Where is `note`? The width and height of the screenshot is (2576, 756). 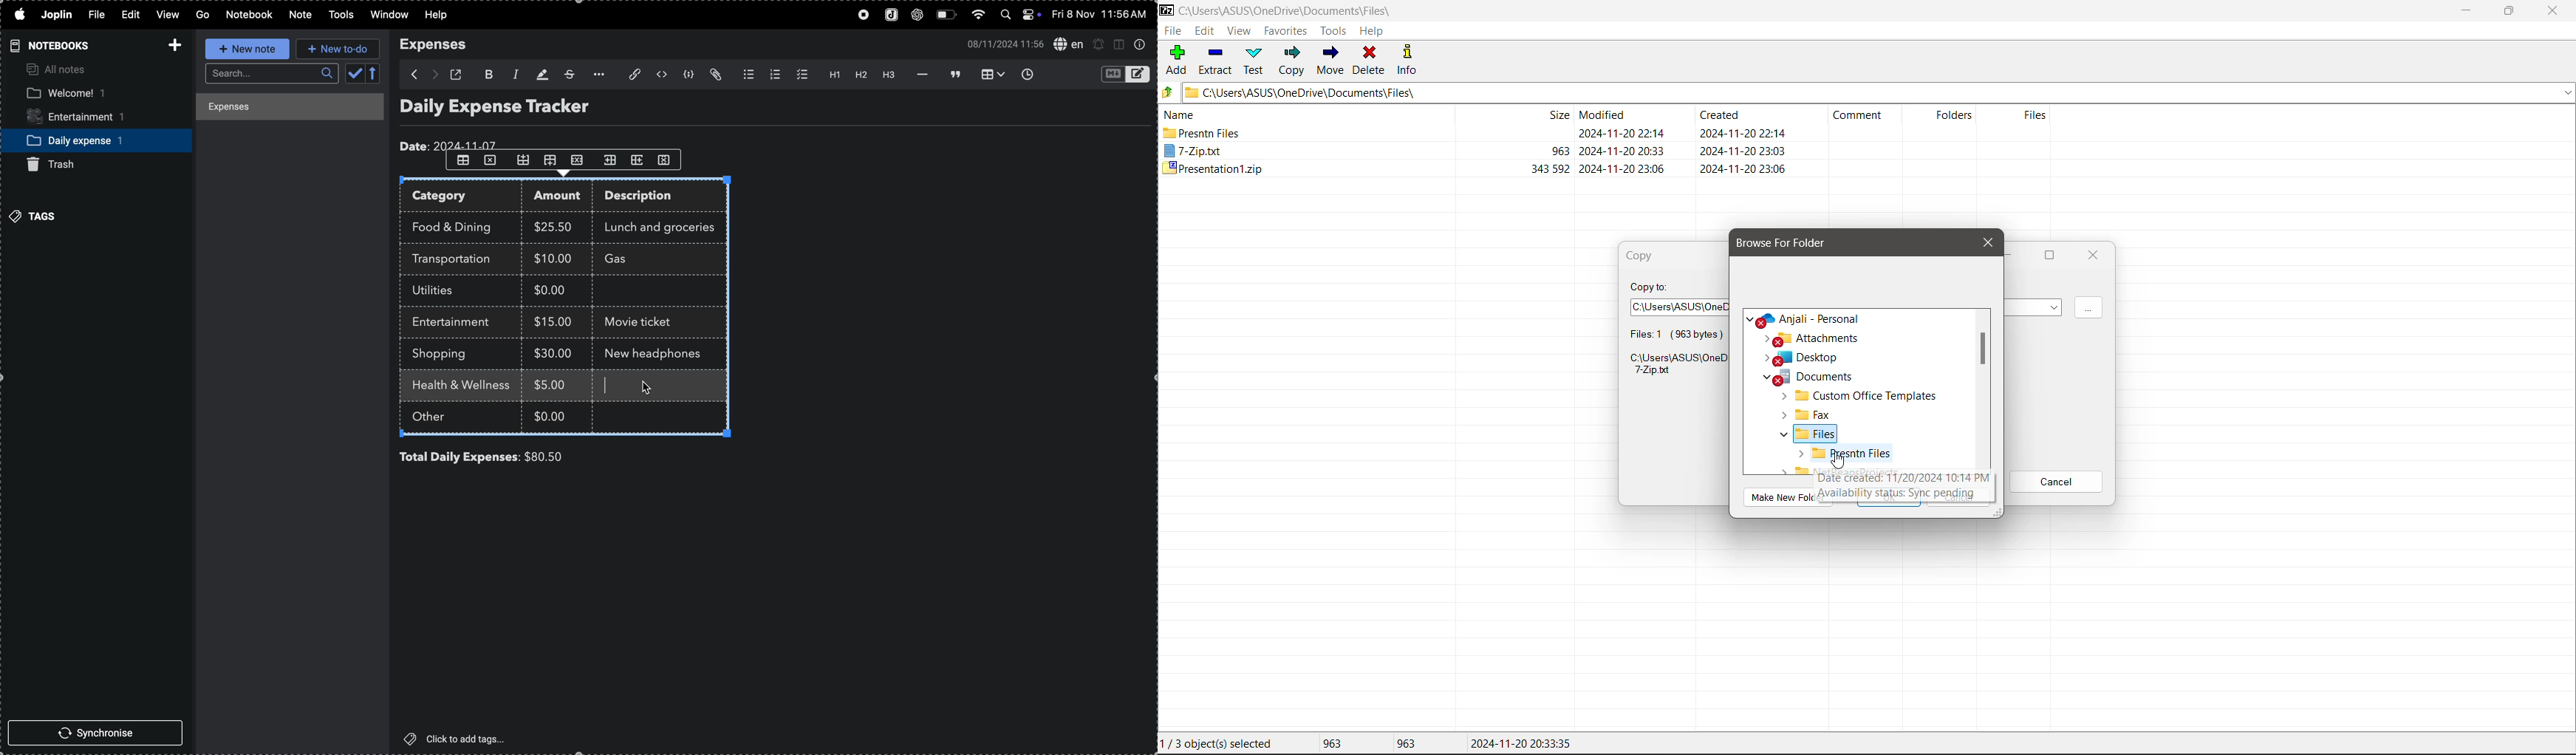 note is located at coordinates (299, 15).